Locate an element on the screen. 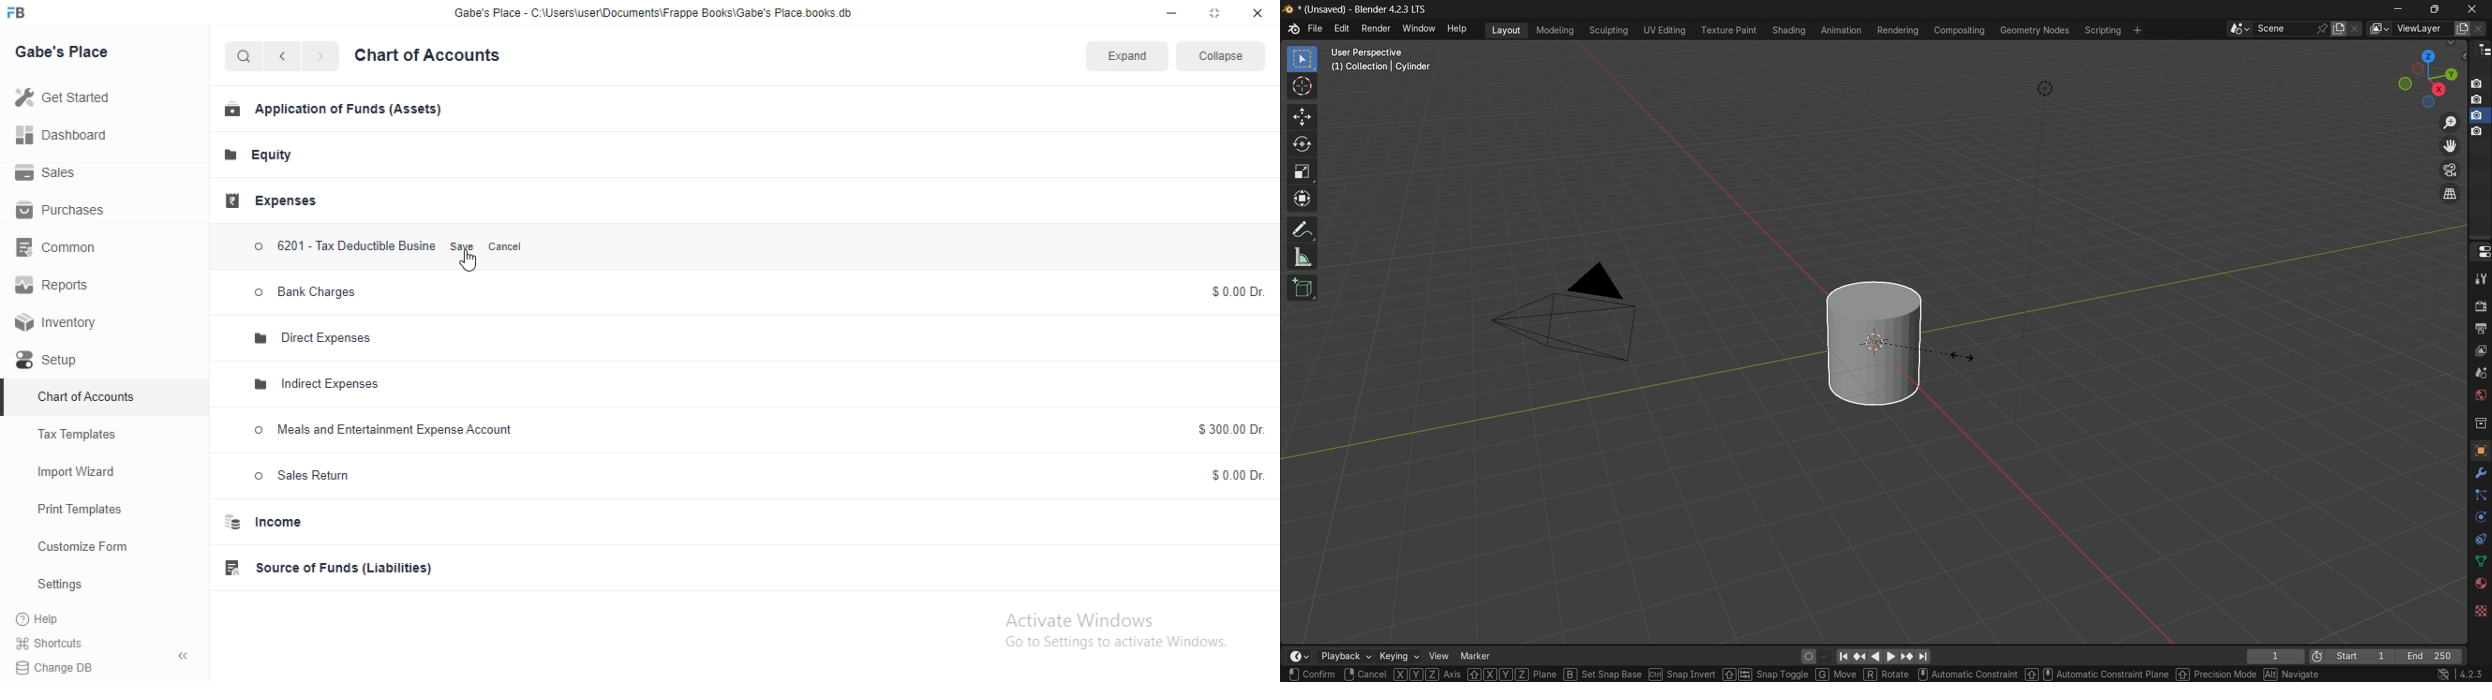 This screenshot has height=700, width=2492. Sales Return is located at coordinates (304, 475).